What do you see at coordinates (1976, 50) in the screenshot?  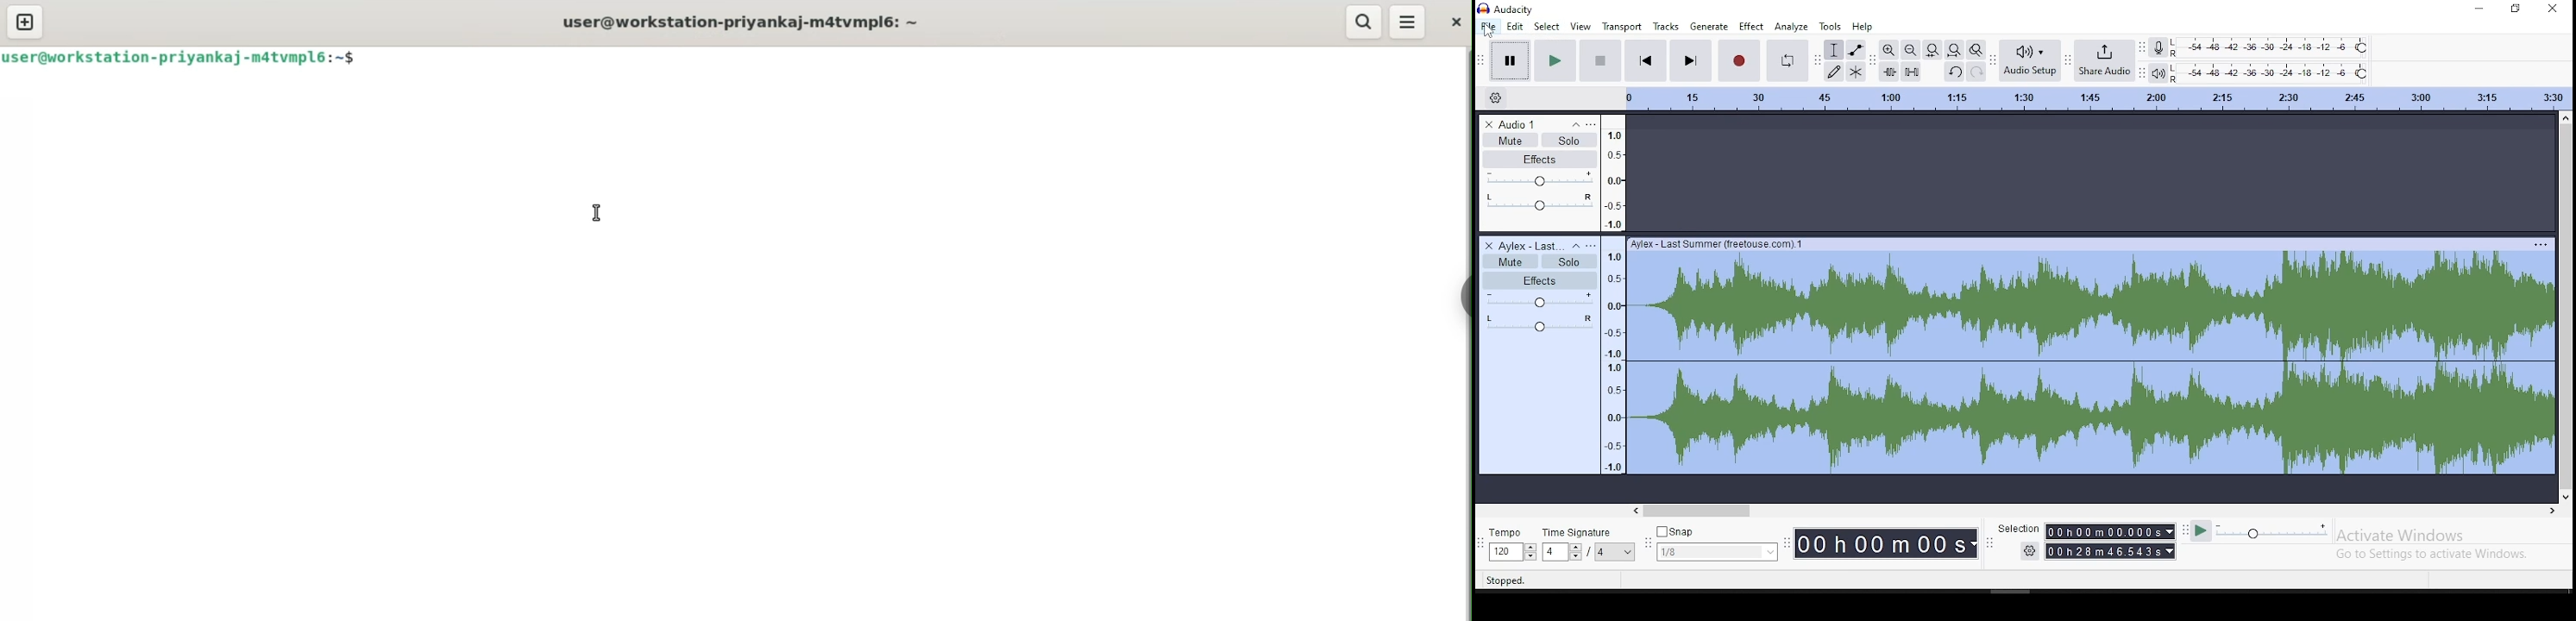 I see `zoom toggle` at bounding box center [1976, 50].